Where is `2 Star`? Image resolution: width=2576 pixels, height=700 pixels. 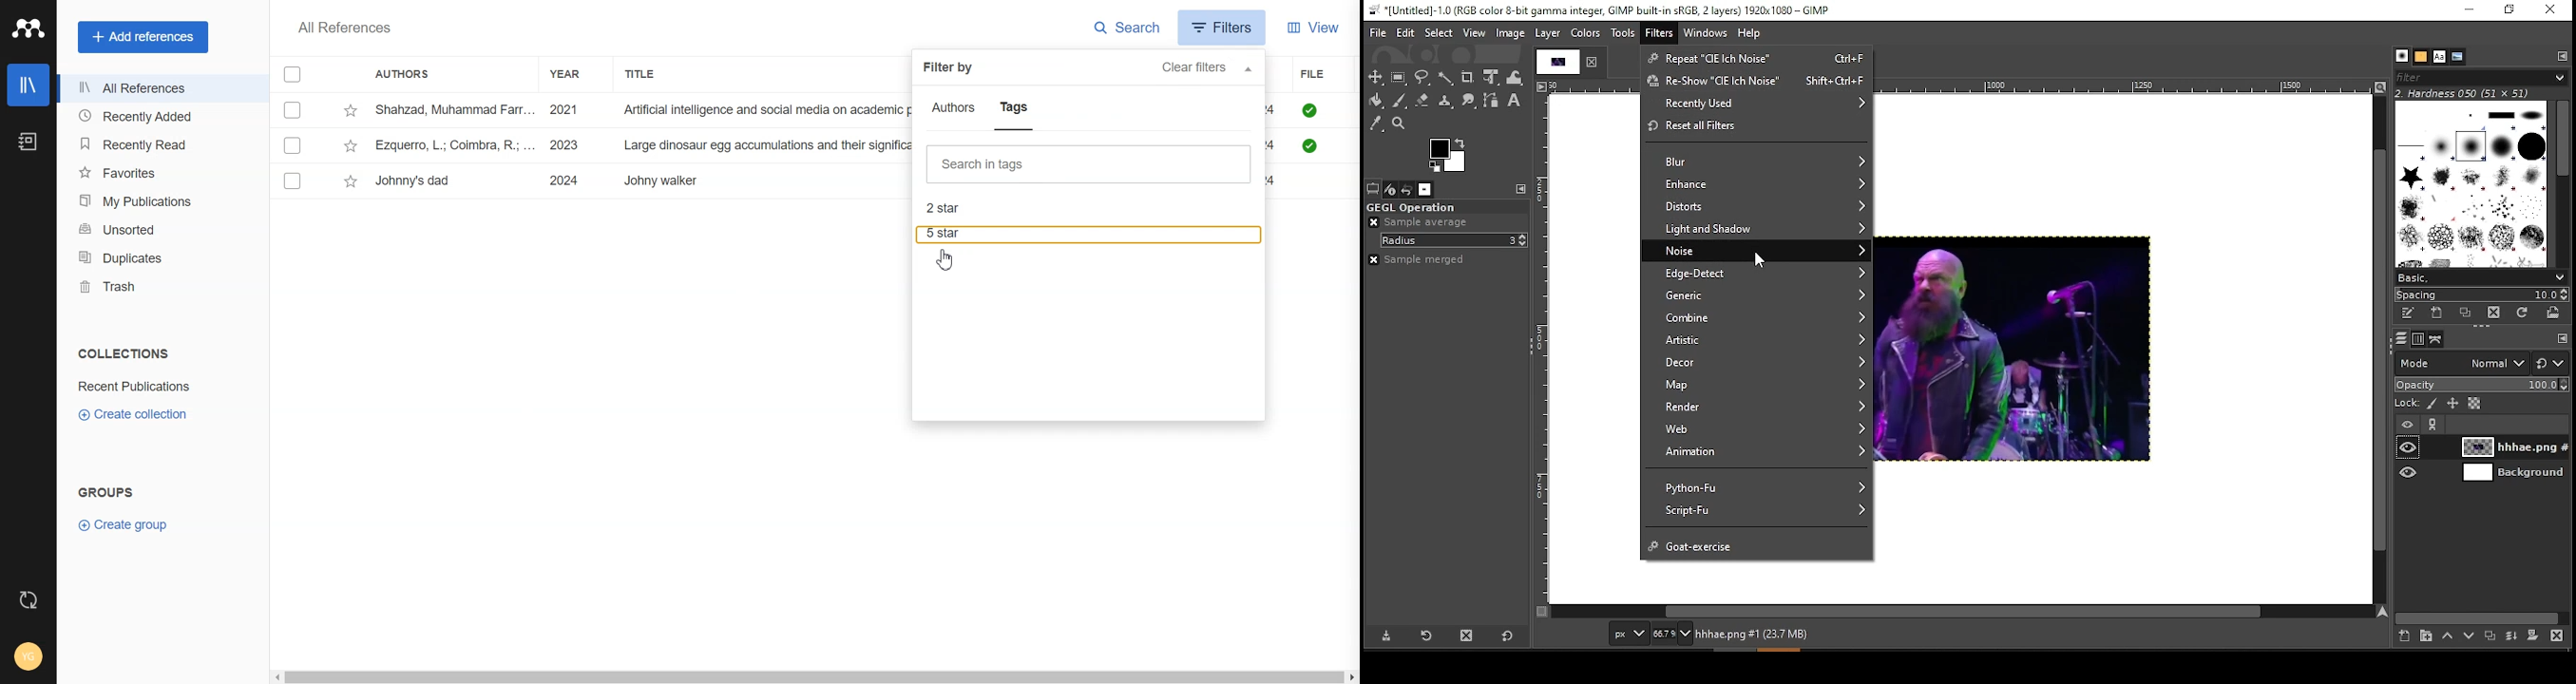
2 Star is located at coordinates (1090, 208).